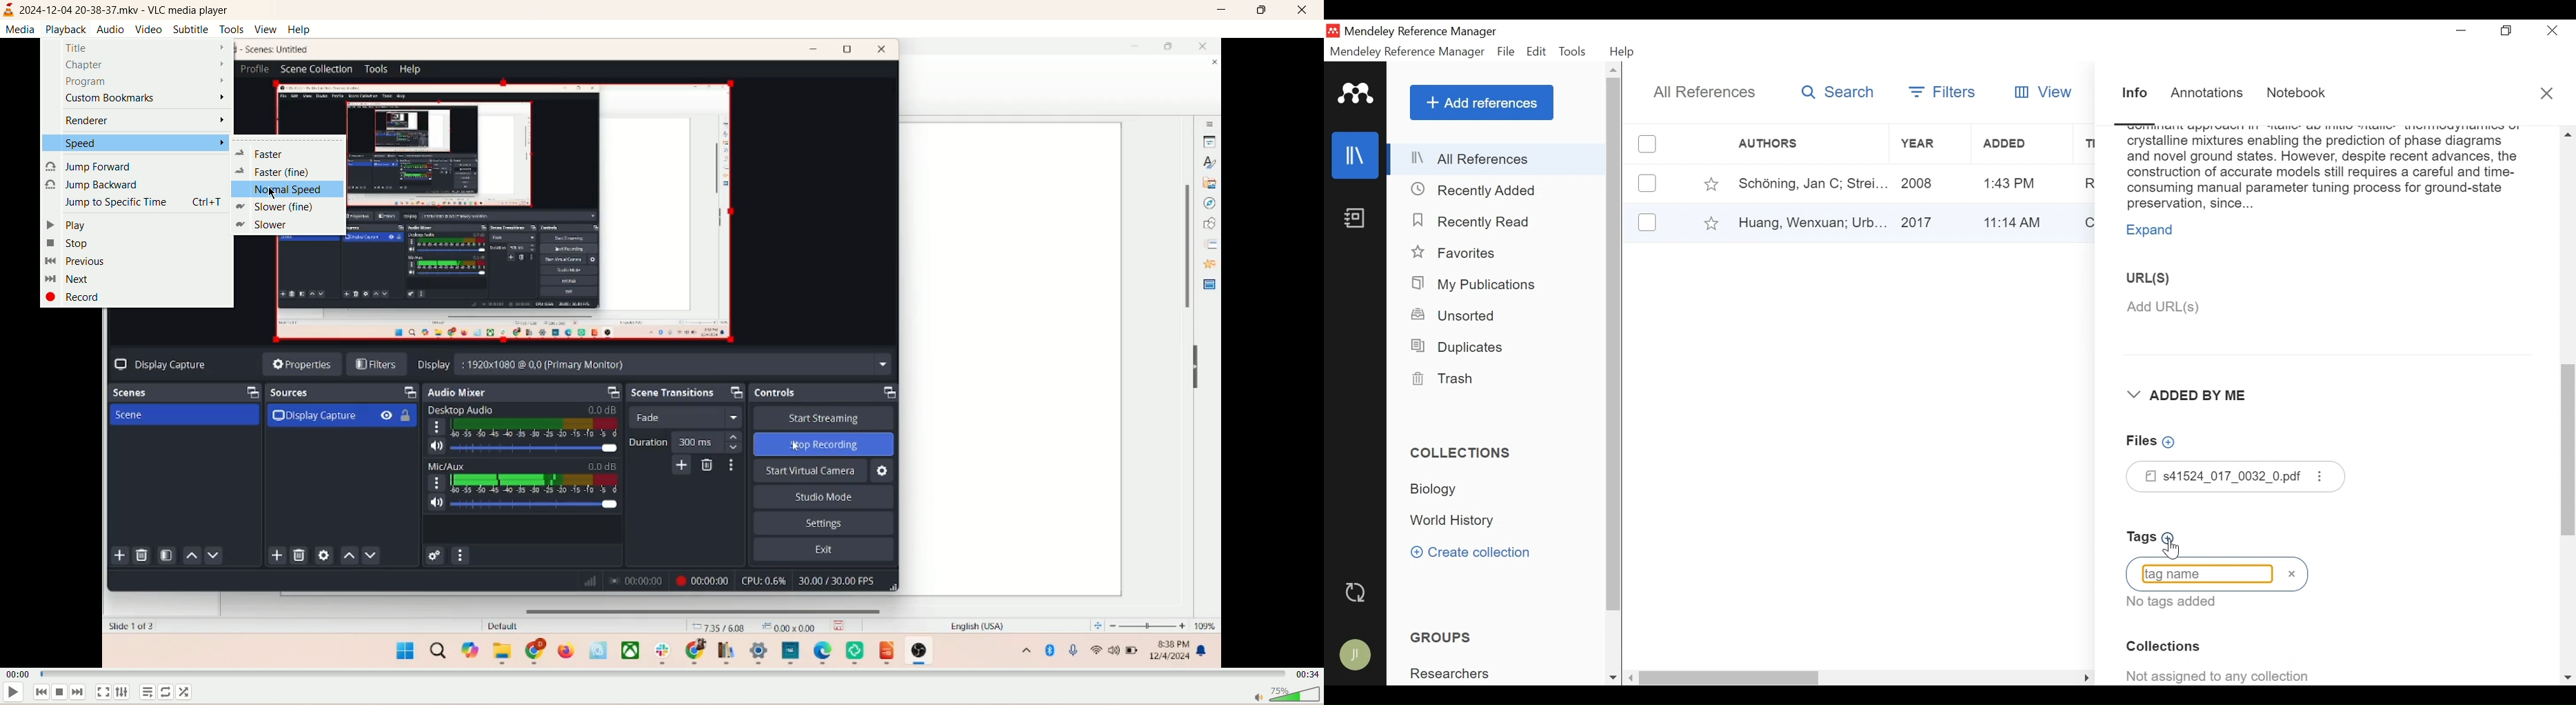 This screenshot has width=2576, height=728. What do you see at coordinates (1357, 94) in the screenshot?
I see `Mendeley logo` at bounding box center [1357, 94].